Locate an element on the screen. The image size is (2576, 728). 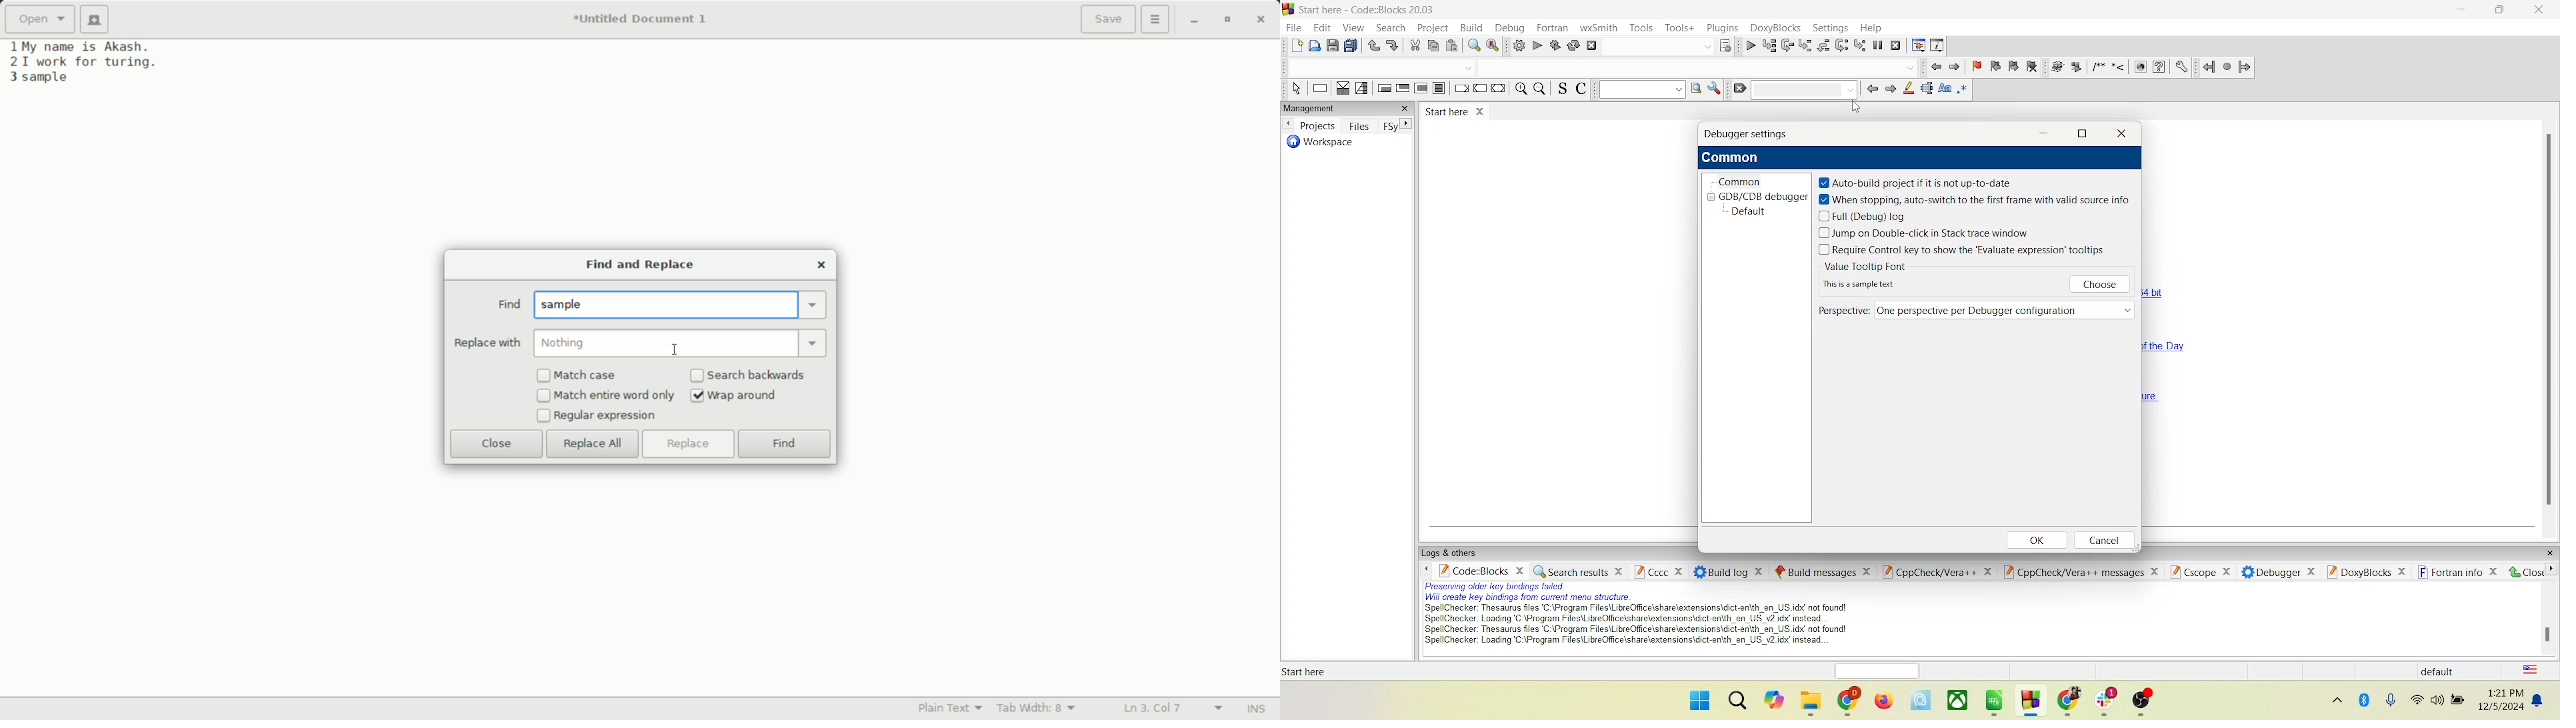
tab width is located at coordinates (1037, 708).